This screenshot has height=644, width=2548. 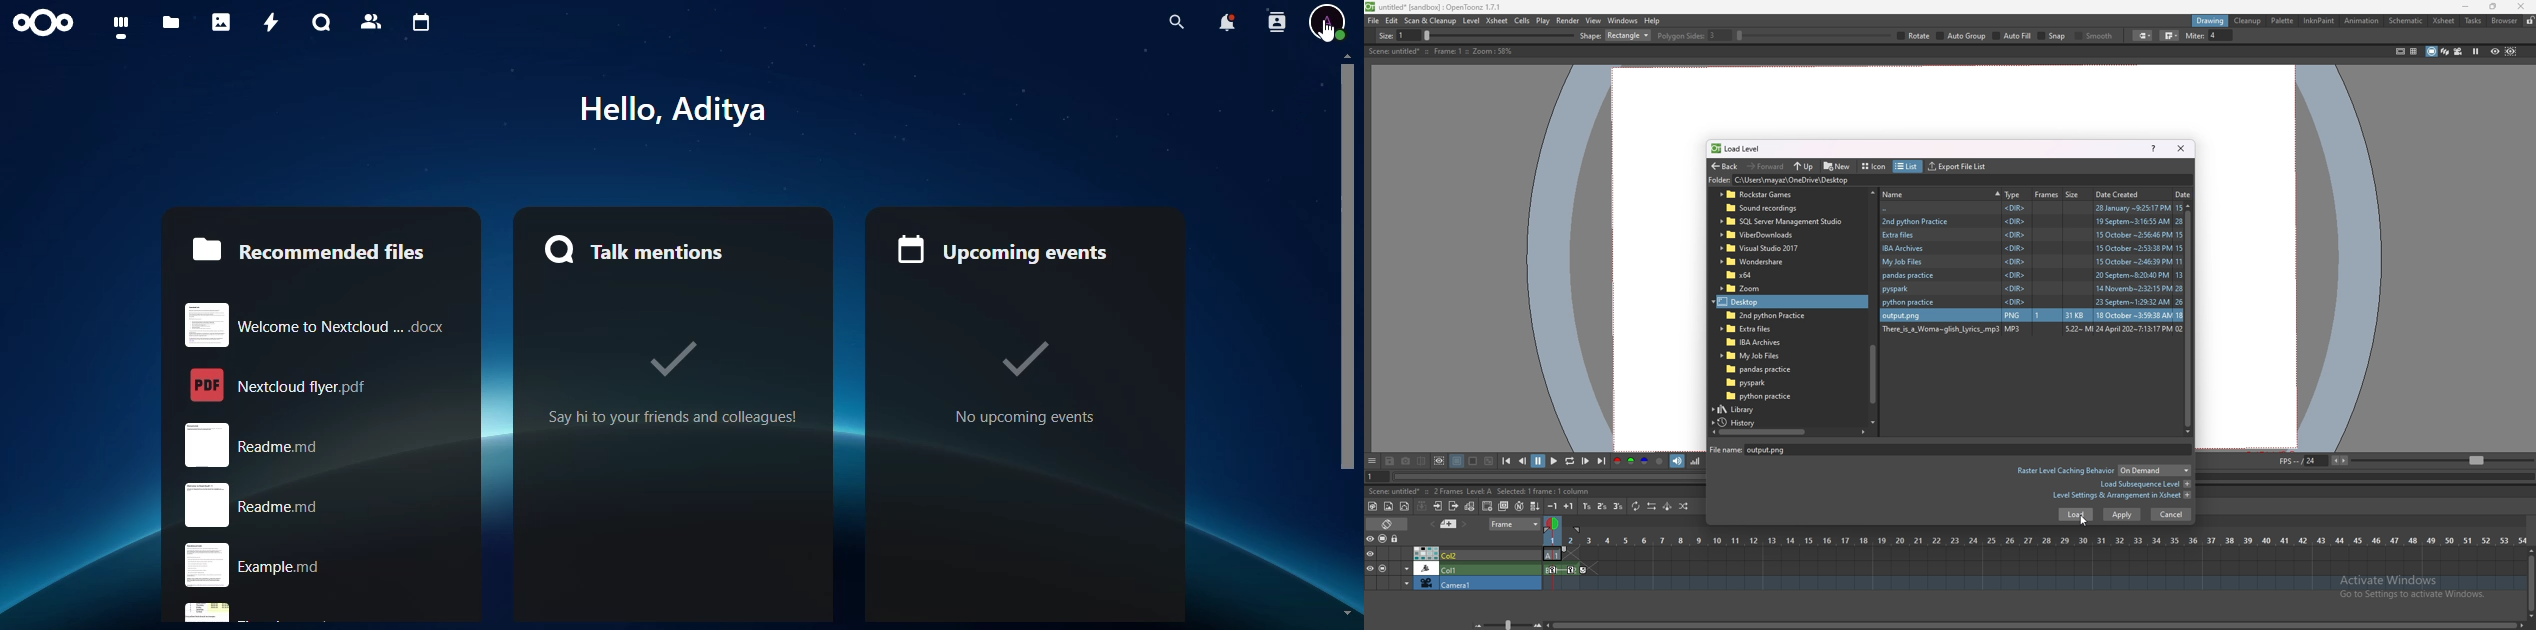 I want to click on activity, so click(x=266, y=22).